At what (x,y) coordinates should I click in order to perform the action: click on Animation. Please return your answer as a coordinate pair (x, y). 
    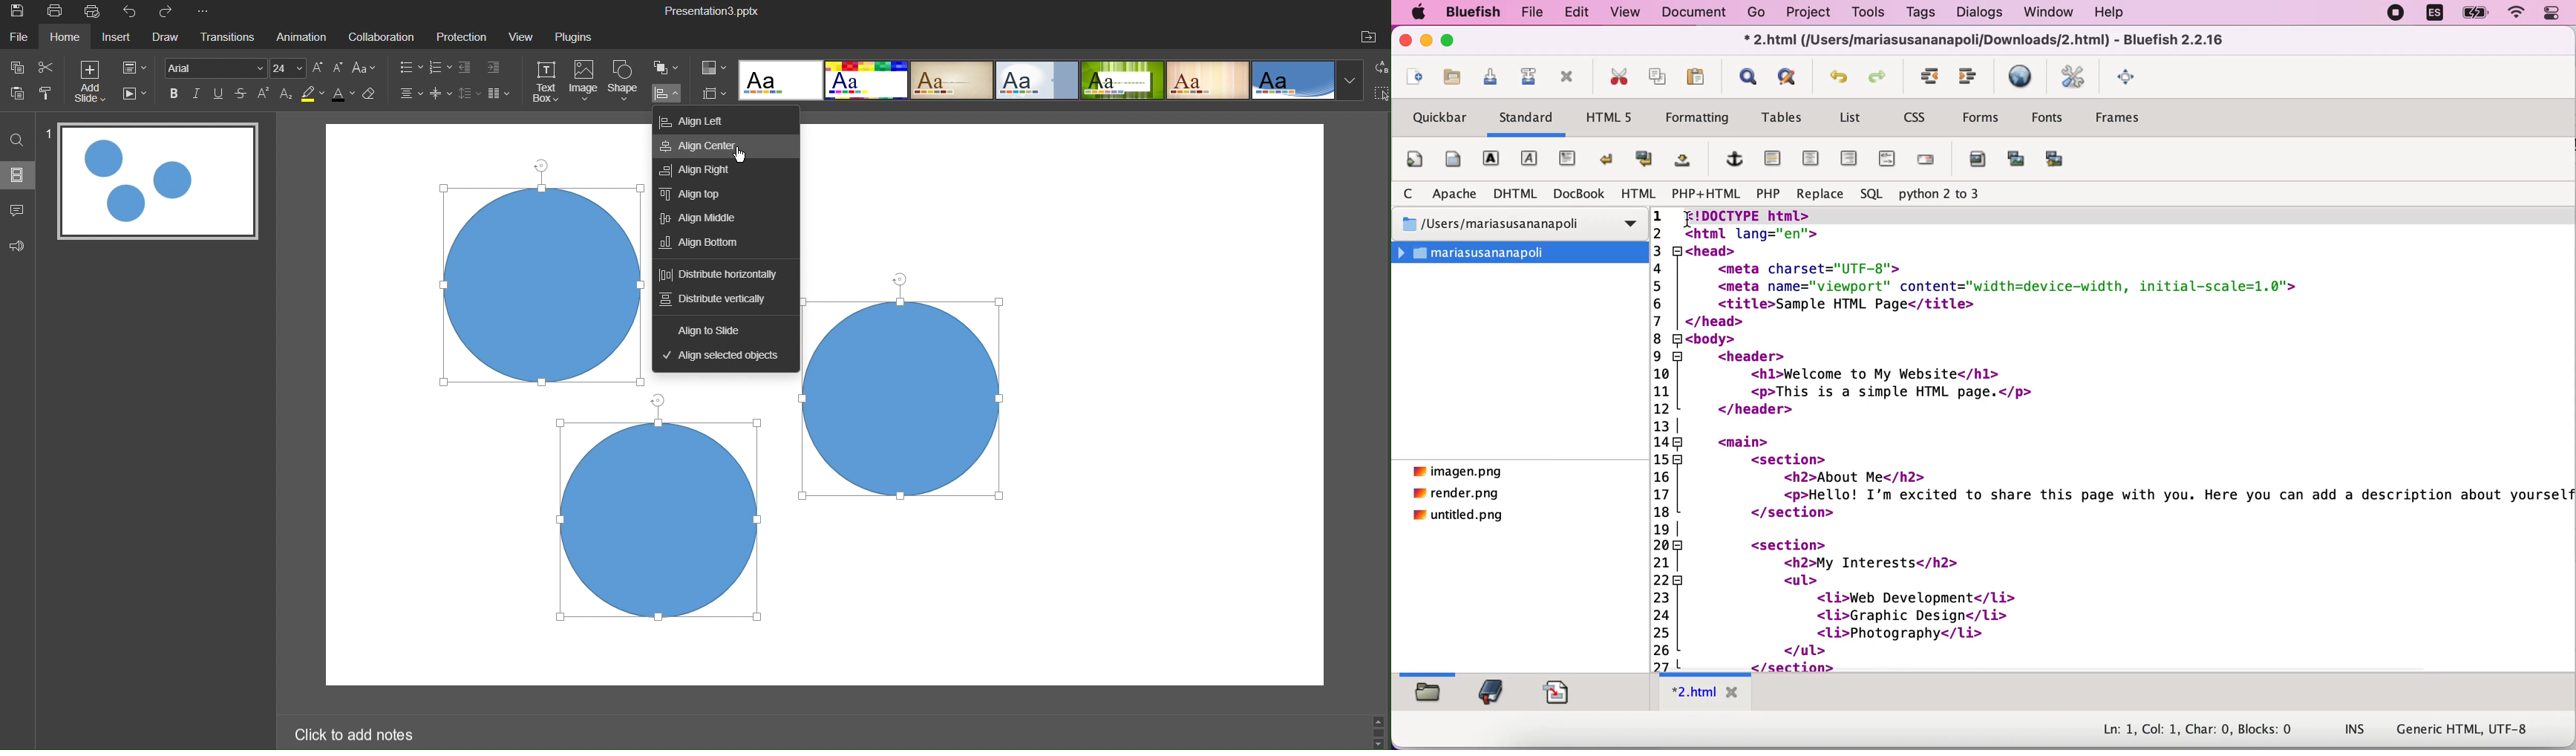
    Looking at the image, I should click on (304, 37).